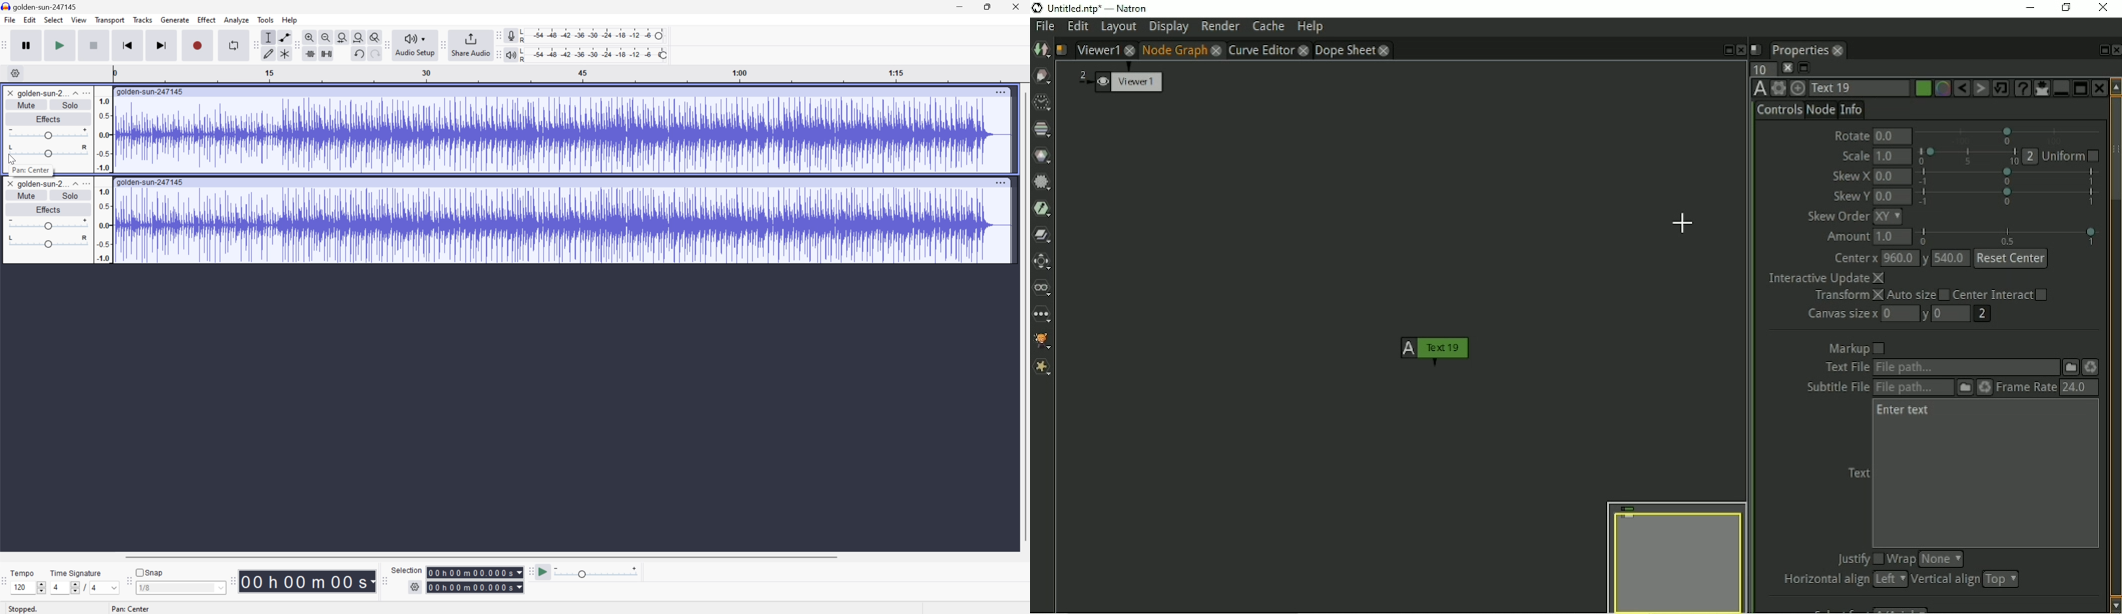  I want to click on Slider, so click(46, 134).